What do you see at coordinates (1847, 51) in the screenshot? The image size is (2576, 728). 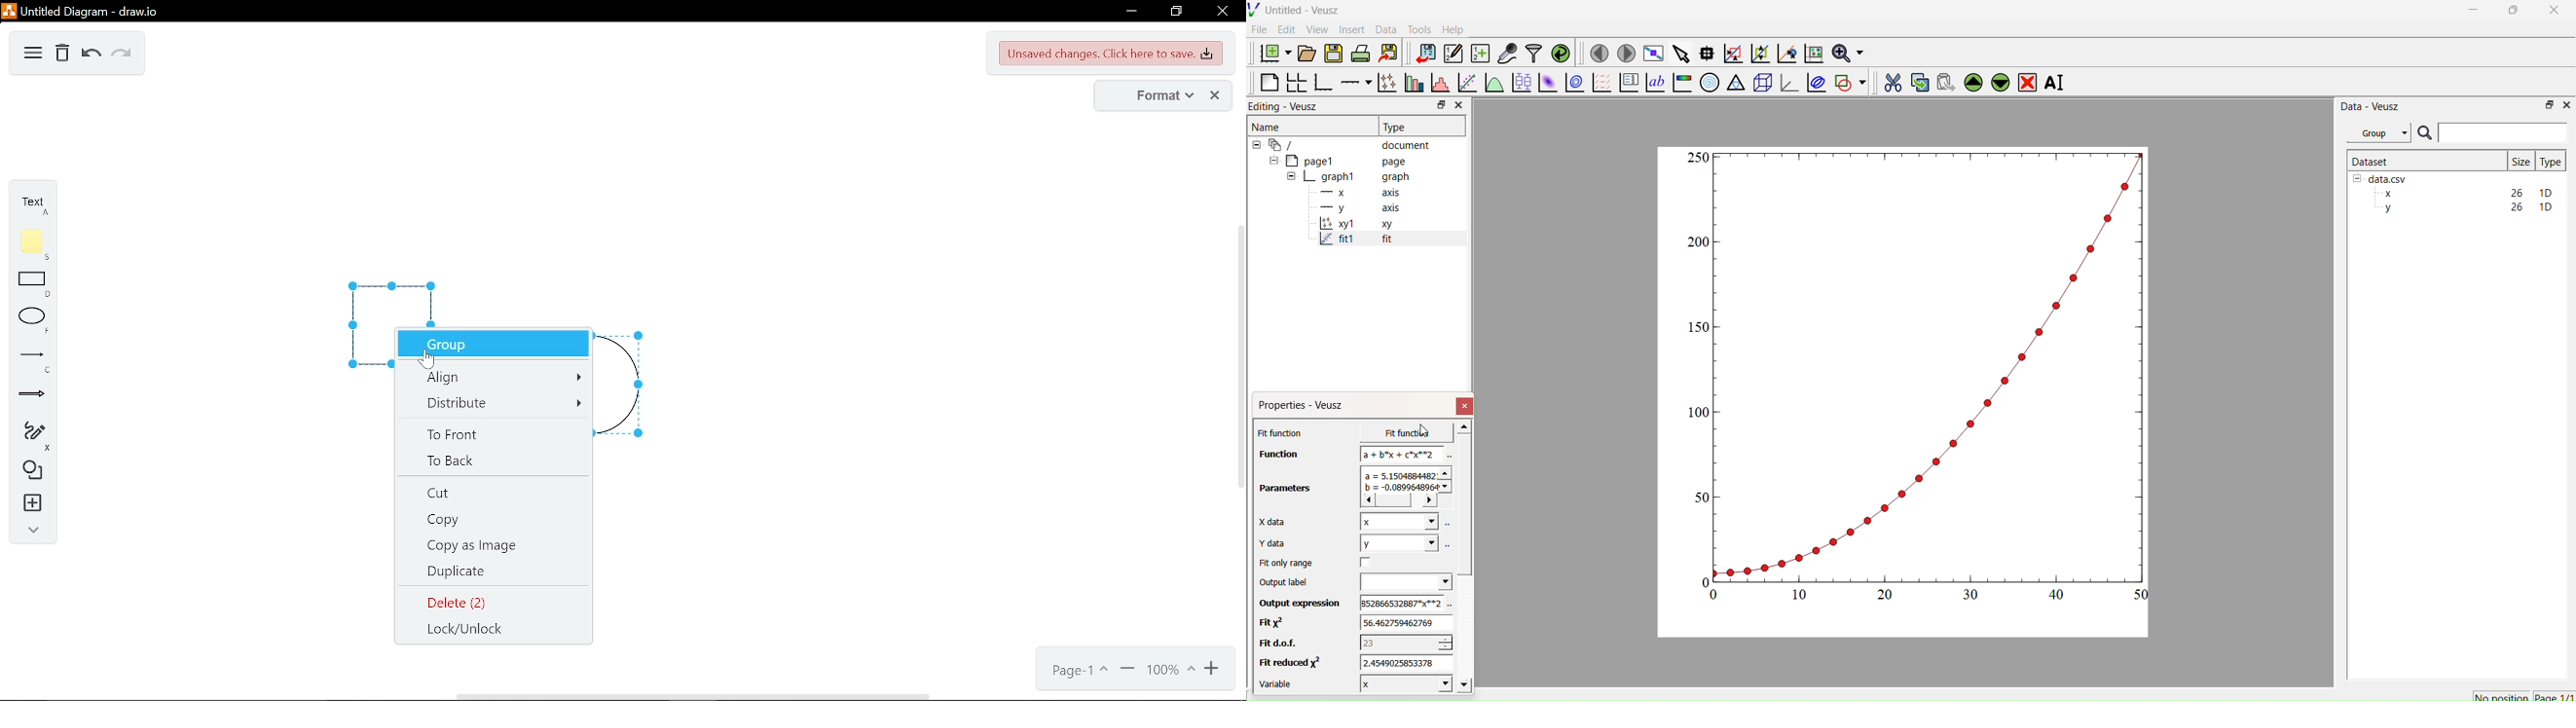 I see `Zoom functions menu` at bounding box center [1847, 51].